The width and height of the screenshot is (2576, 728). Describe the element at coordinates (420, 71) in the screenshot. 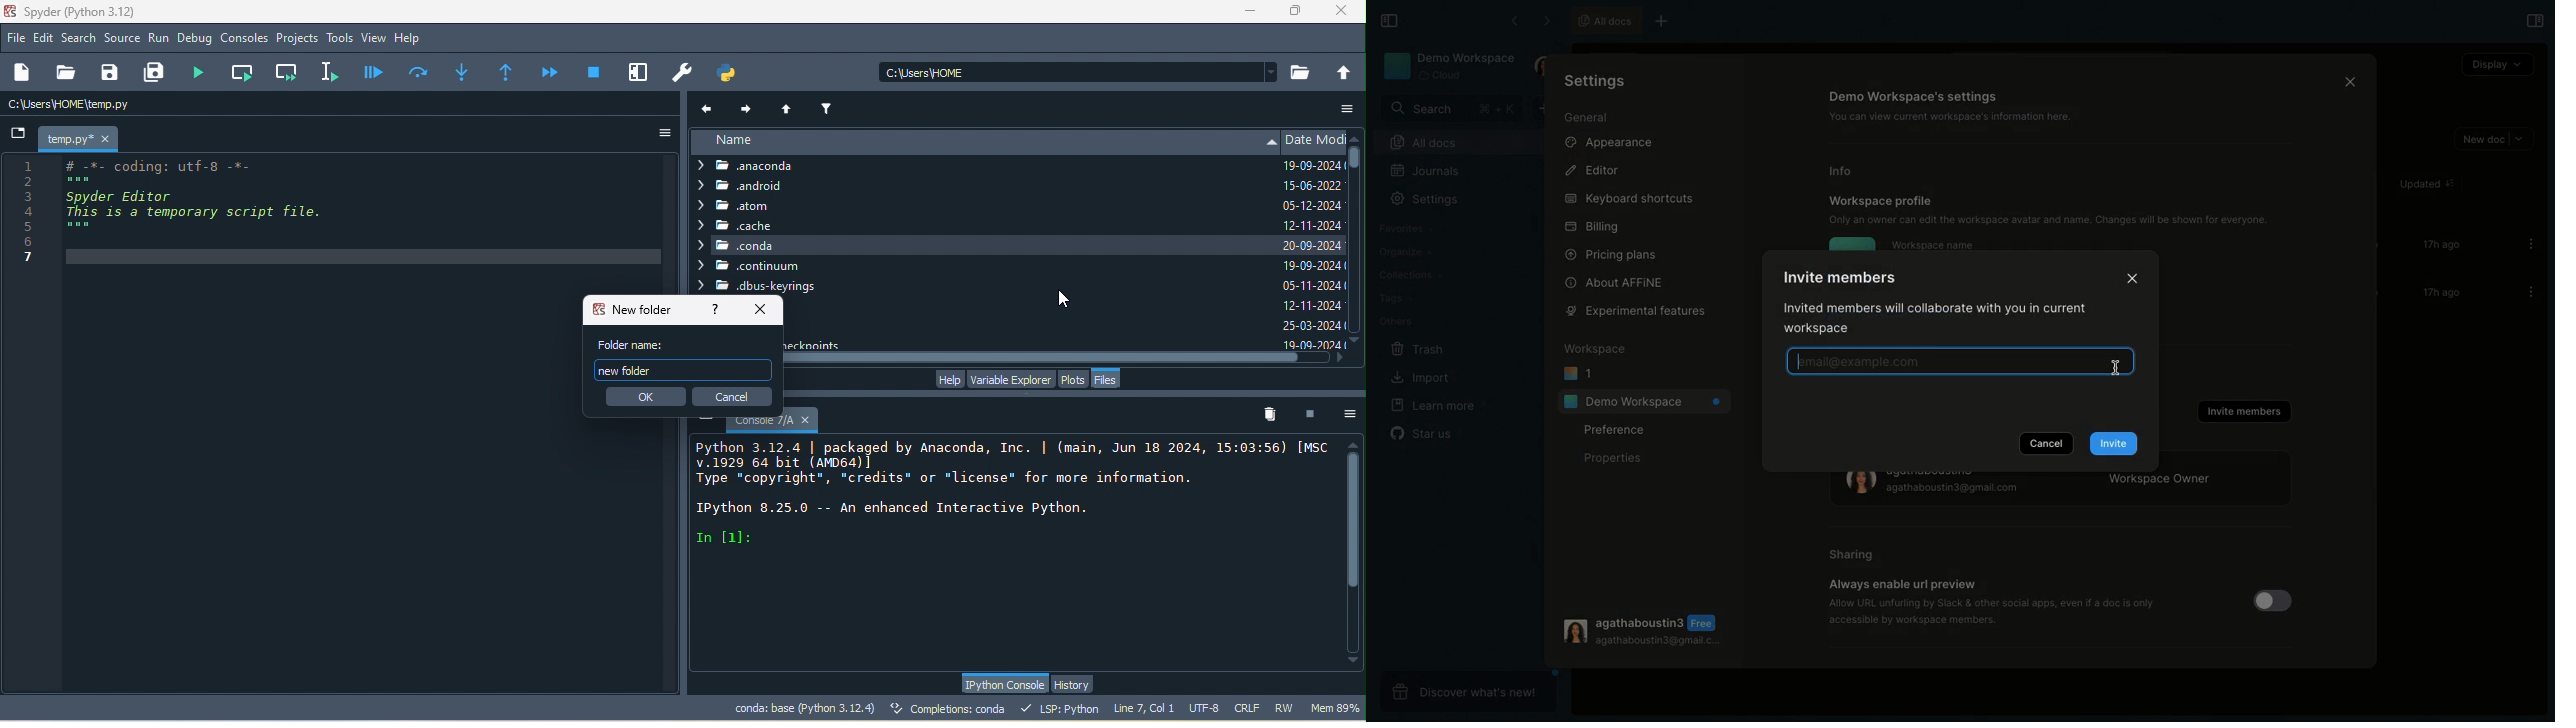

I see `execute current line ` at that location.